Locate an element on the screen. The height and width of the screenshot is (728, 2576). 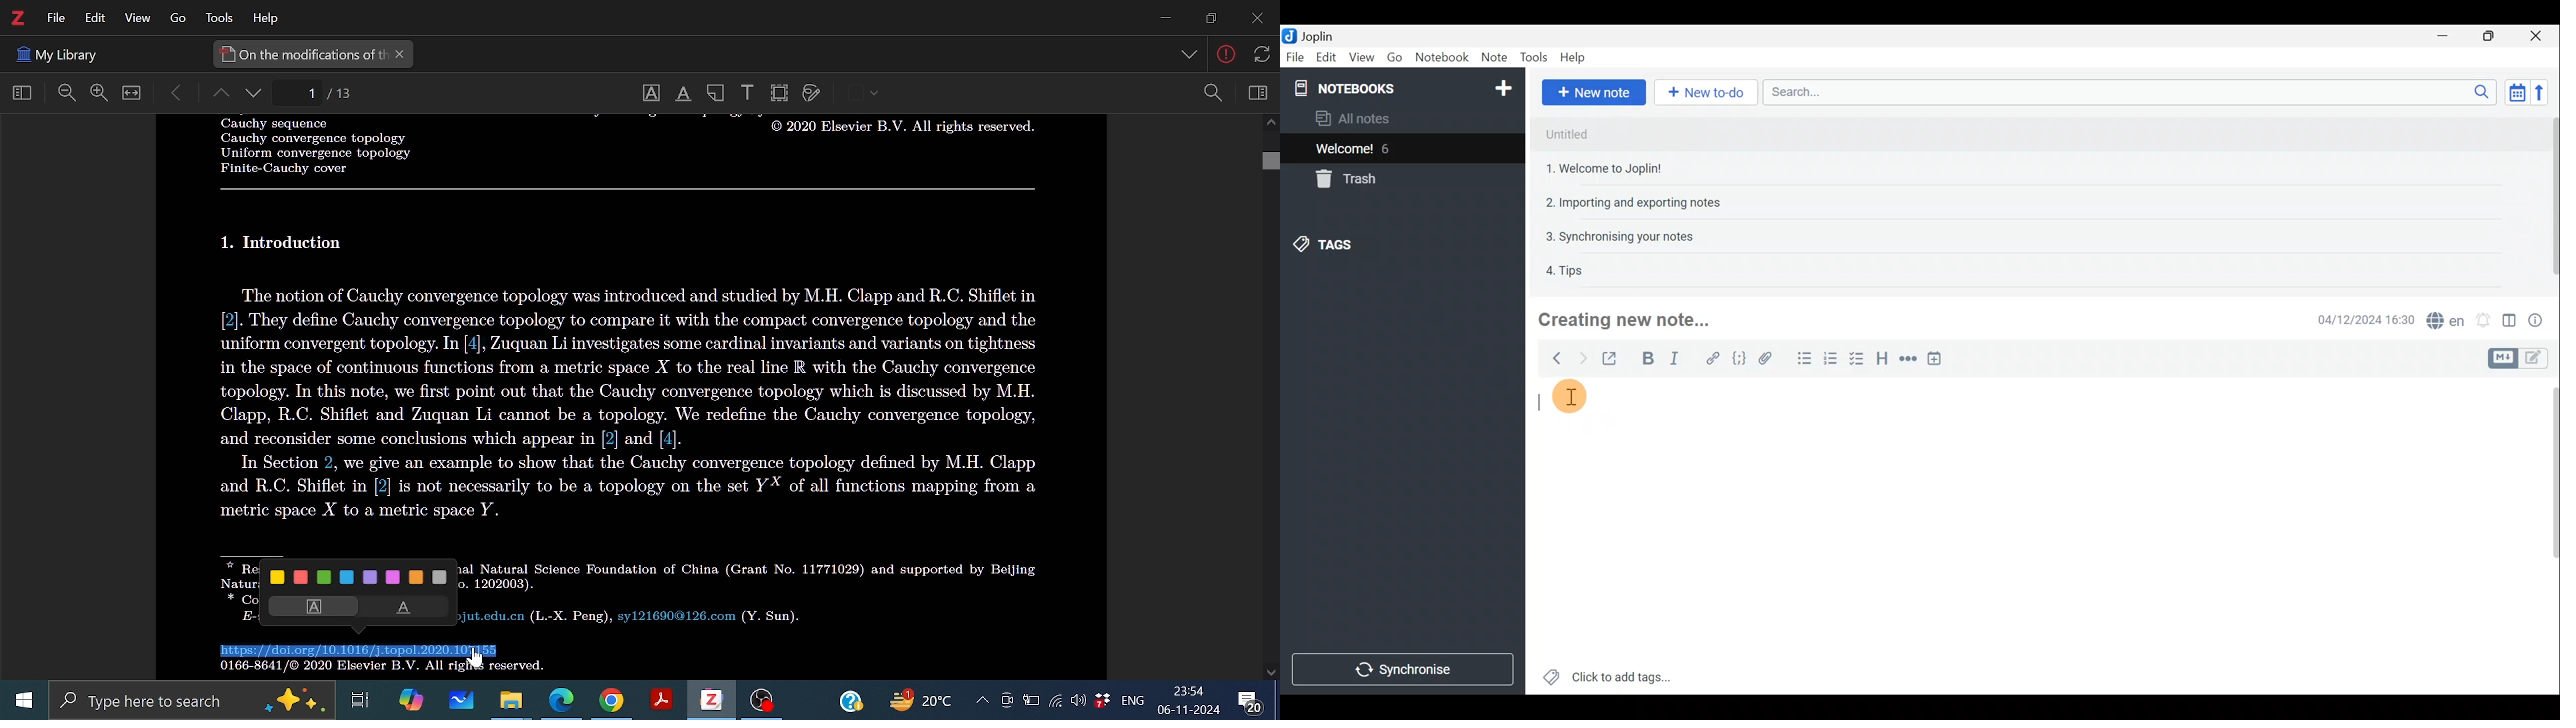
Page up is located at coordinates (219, 95).